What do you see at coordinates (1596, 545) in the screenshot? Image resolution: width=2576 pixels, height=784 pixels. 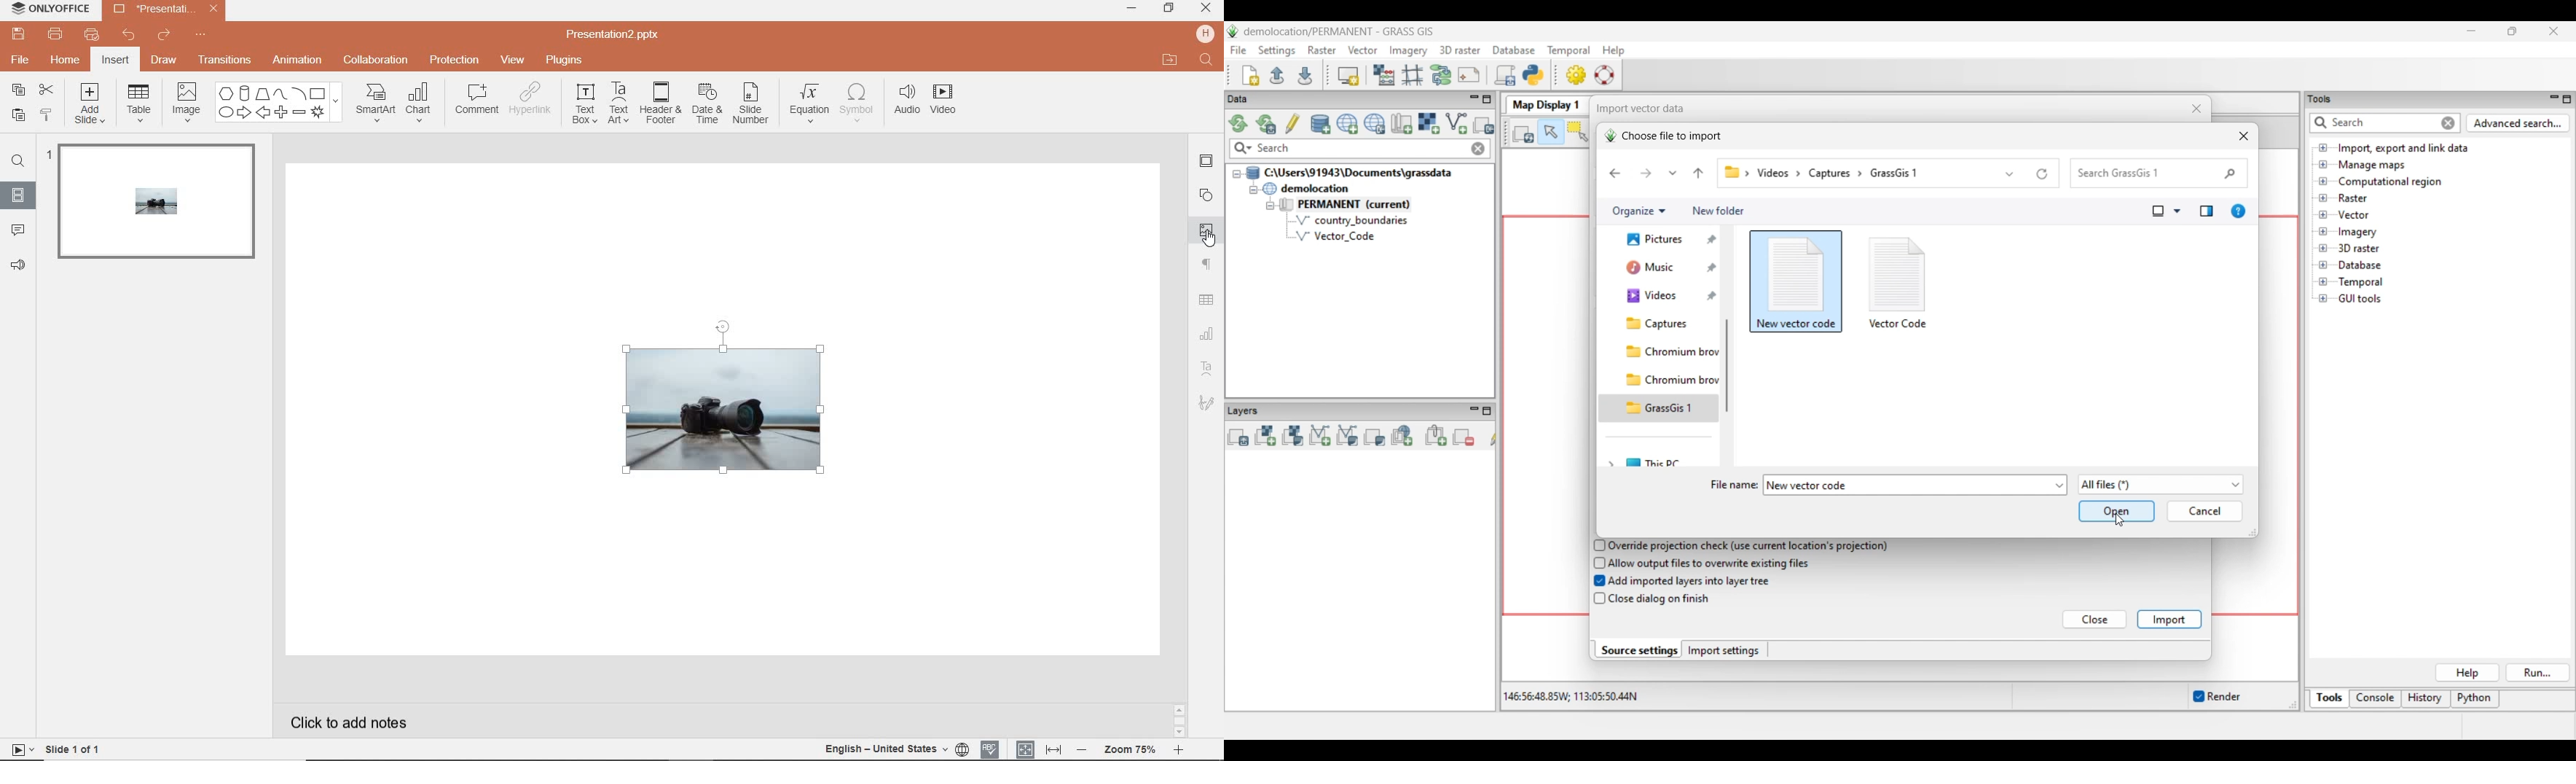 I see `checkbox` at bounding box center [1596, 545].